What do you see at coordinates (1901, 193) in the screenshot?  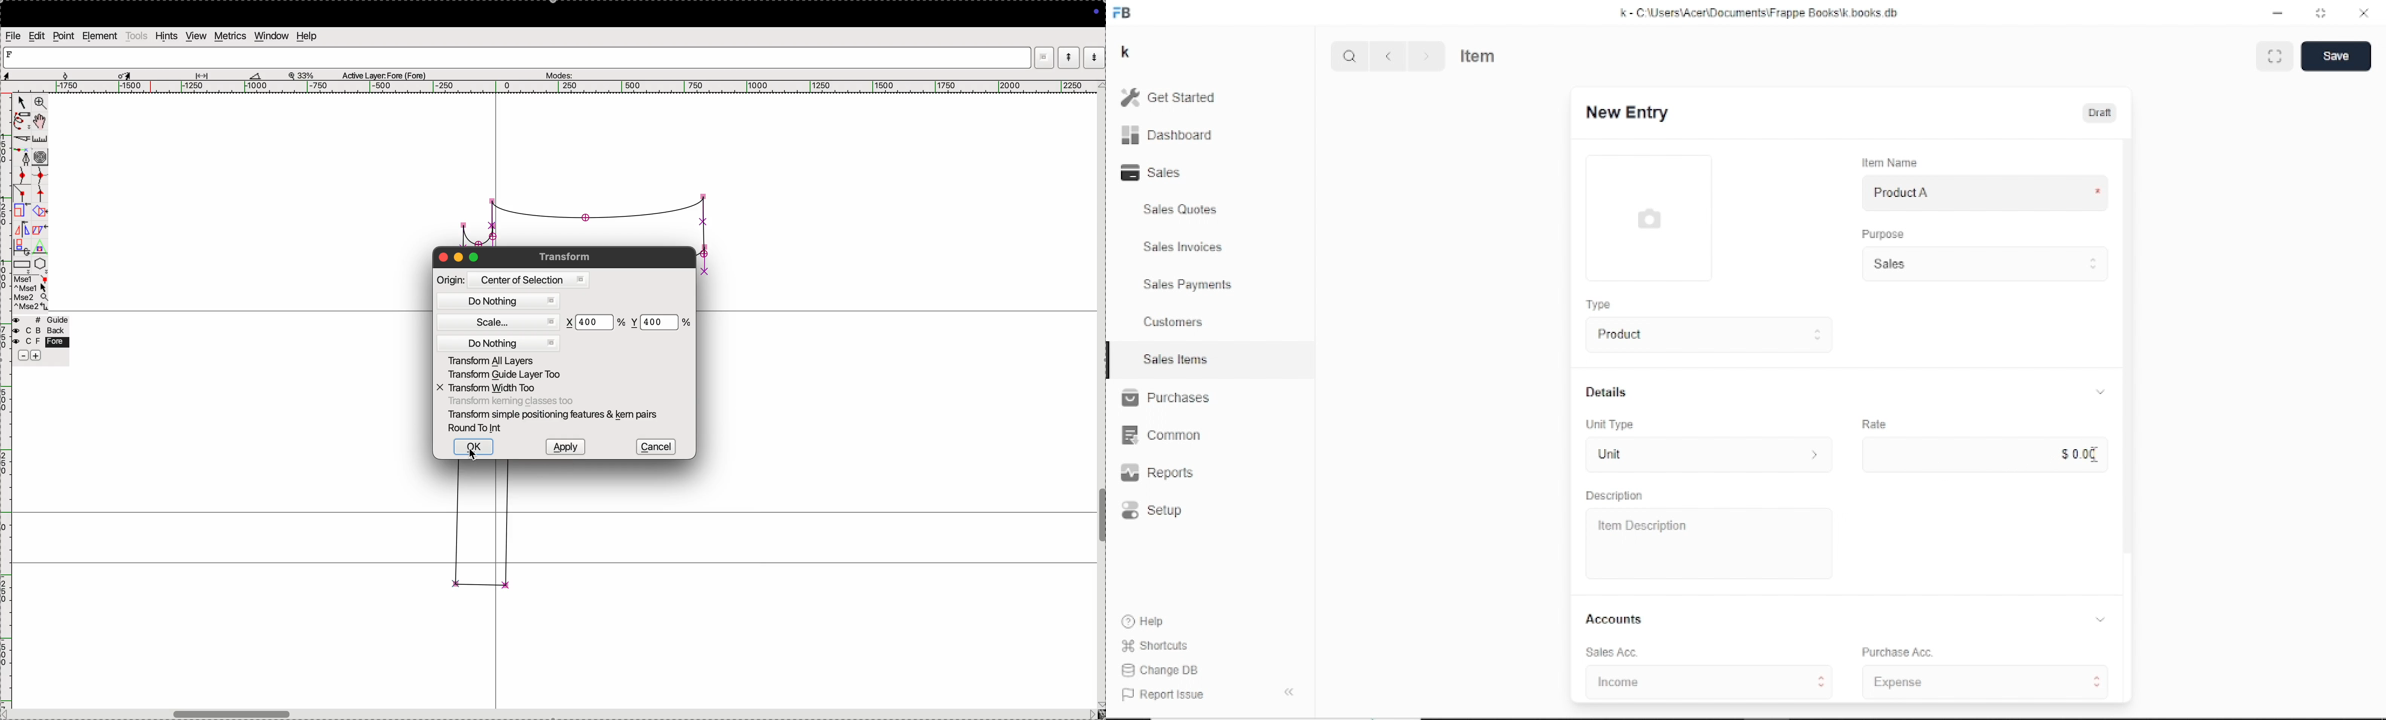 I see `Product A` at bounding box center [1901, 193].